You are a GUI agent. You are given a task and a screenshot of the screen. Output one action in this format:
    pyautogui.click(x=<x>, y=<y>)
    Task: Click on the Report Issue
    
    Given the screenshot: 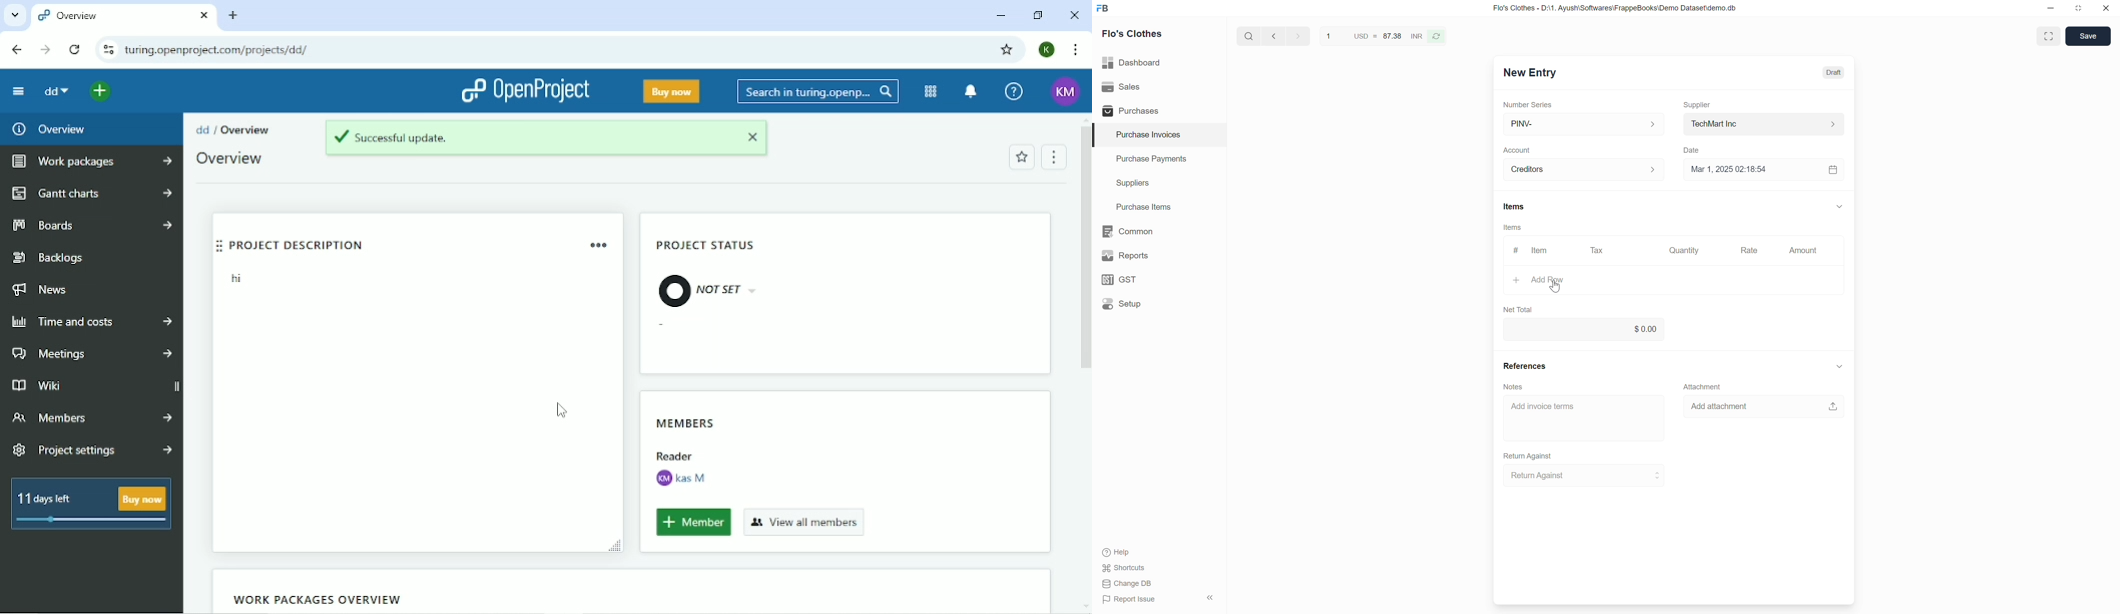 What is the action you would take?
    pyautogui.click(x=1129, y=600)
    